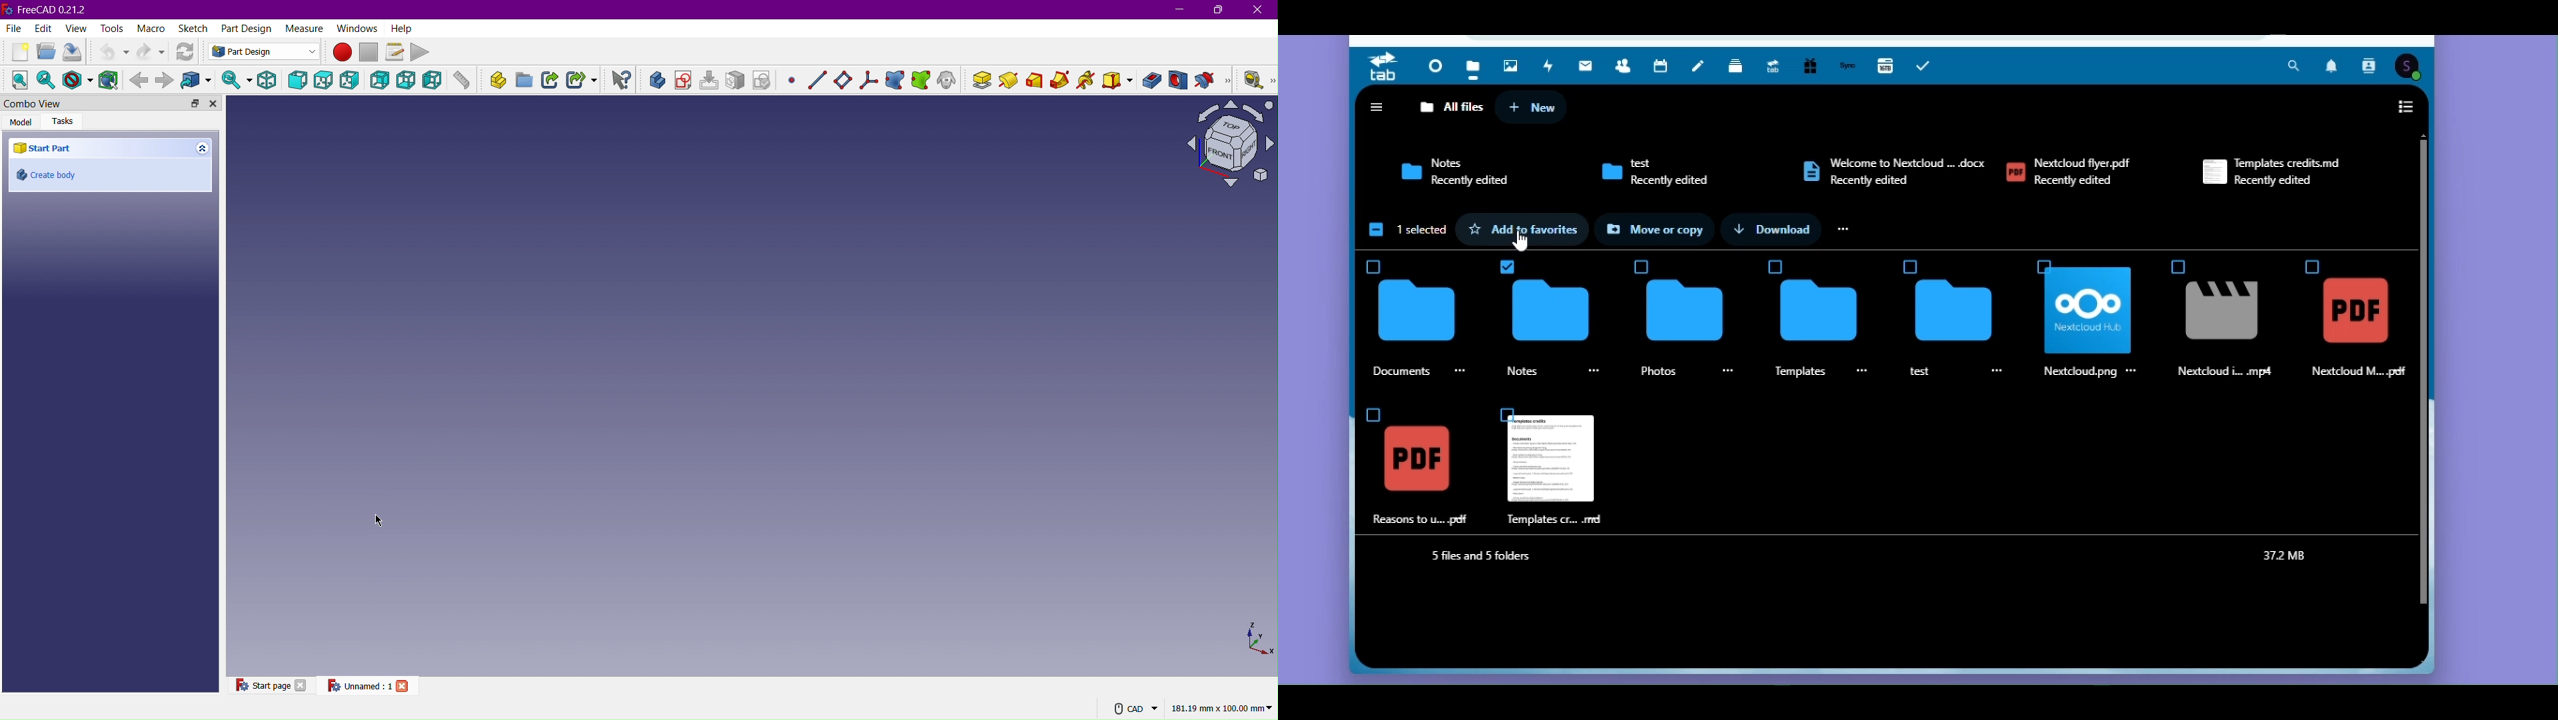  What do you see at coordinates (1206, 81) in the screenshot?
I see `Groove` at bounding box center [1206, 81].